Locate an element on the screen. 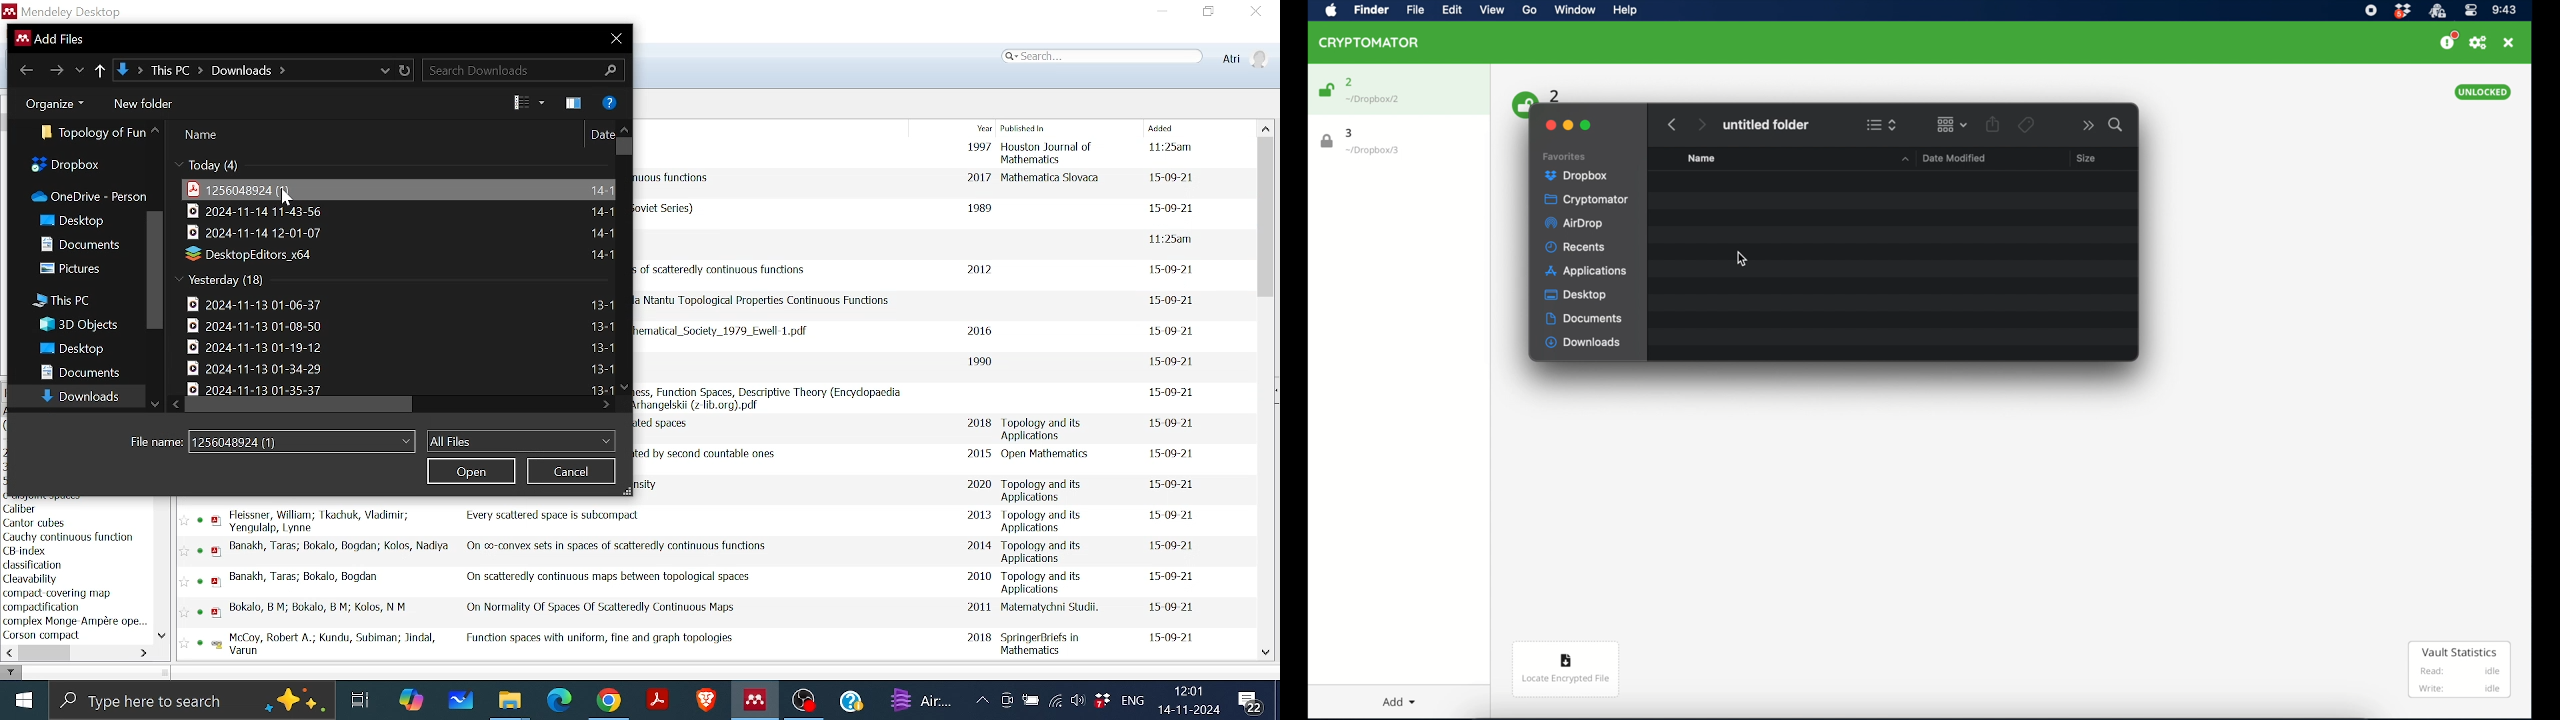  Close is located at coordinates (1259, 12).